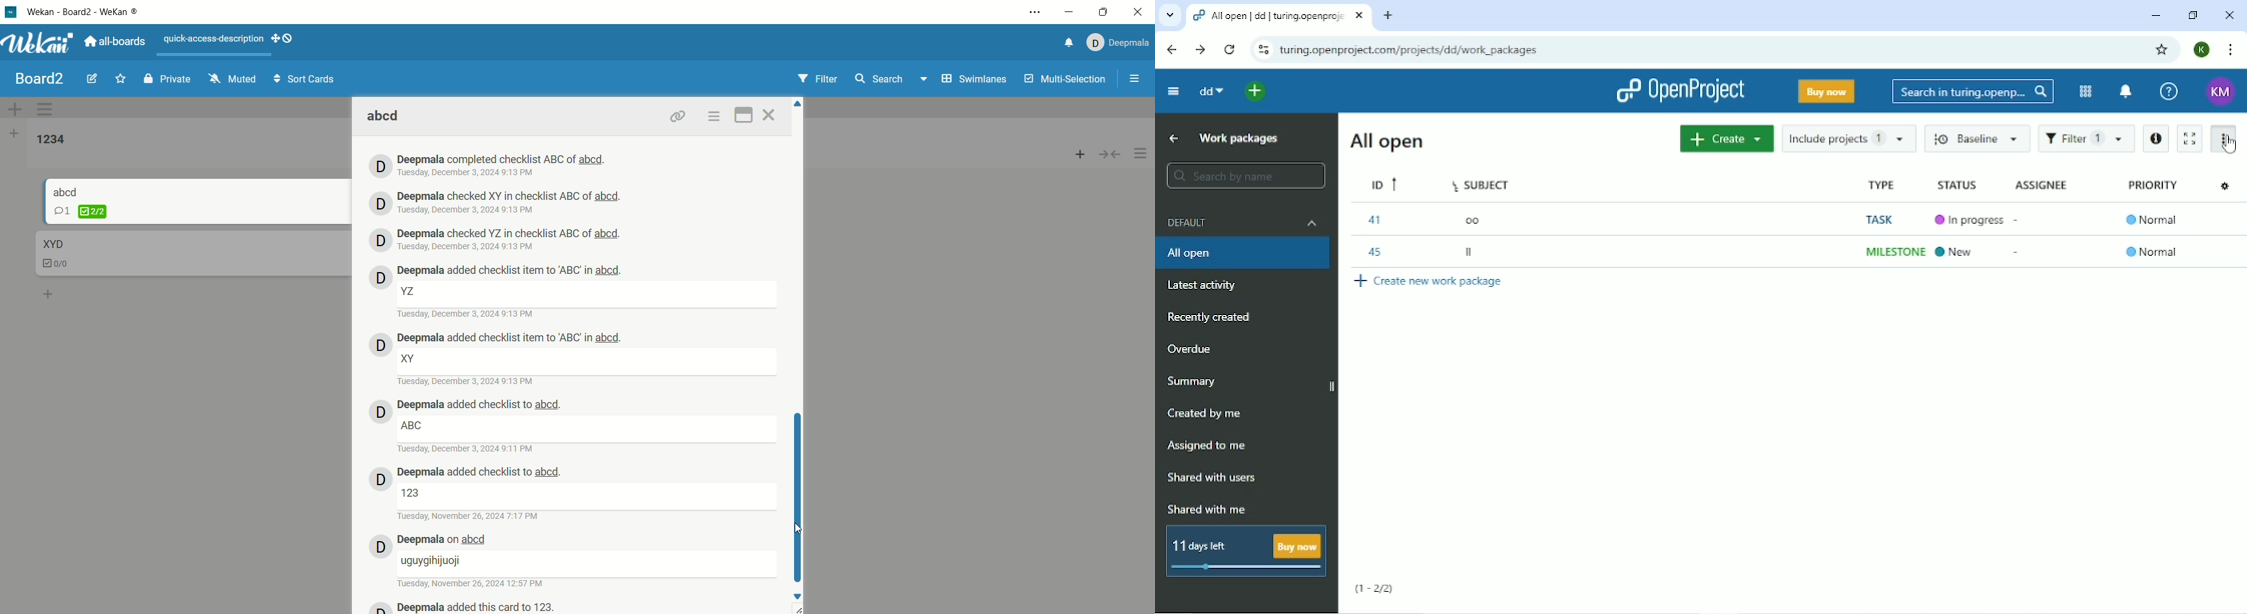  What do you see at coordinates (1081, 151) in the screenshot?
I see `add` at bounding box center [1081, 151].